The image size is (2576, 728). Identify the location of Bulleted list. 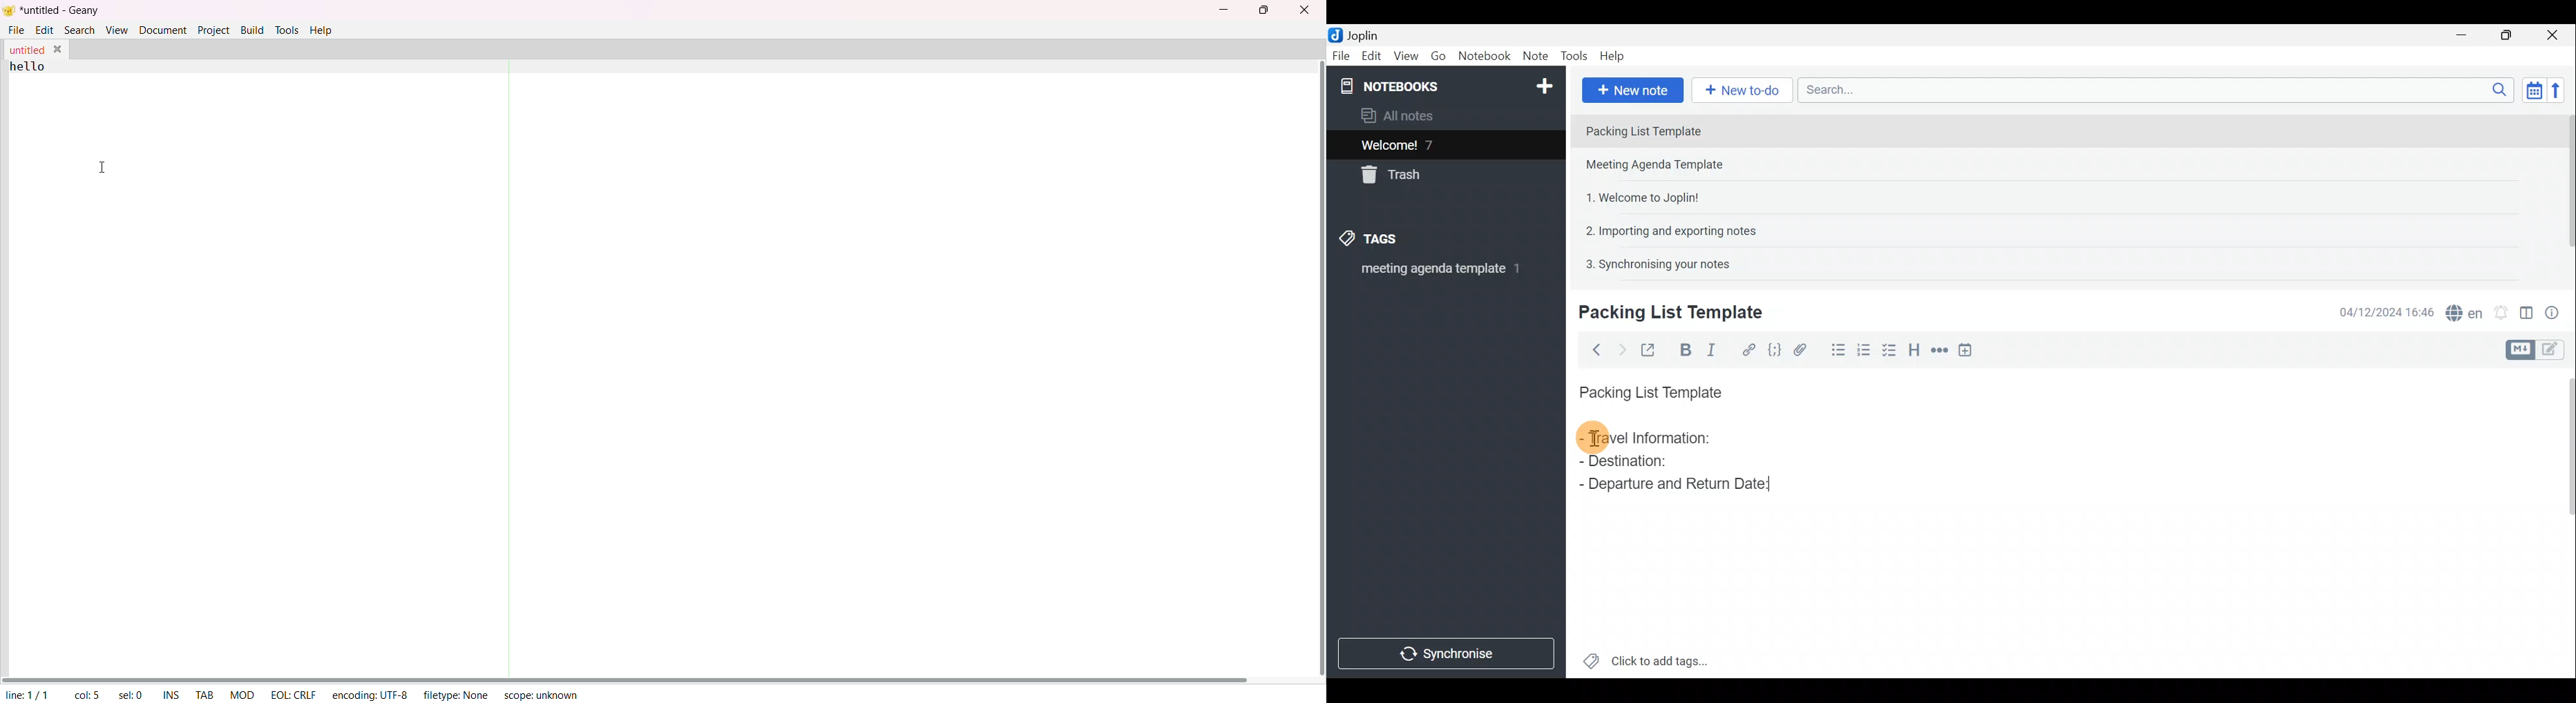
(1836, 352).